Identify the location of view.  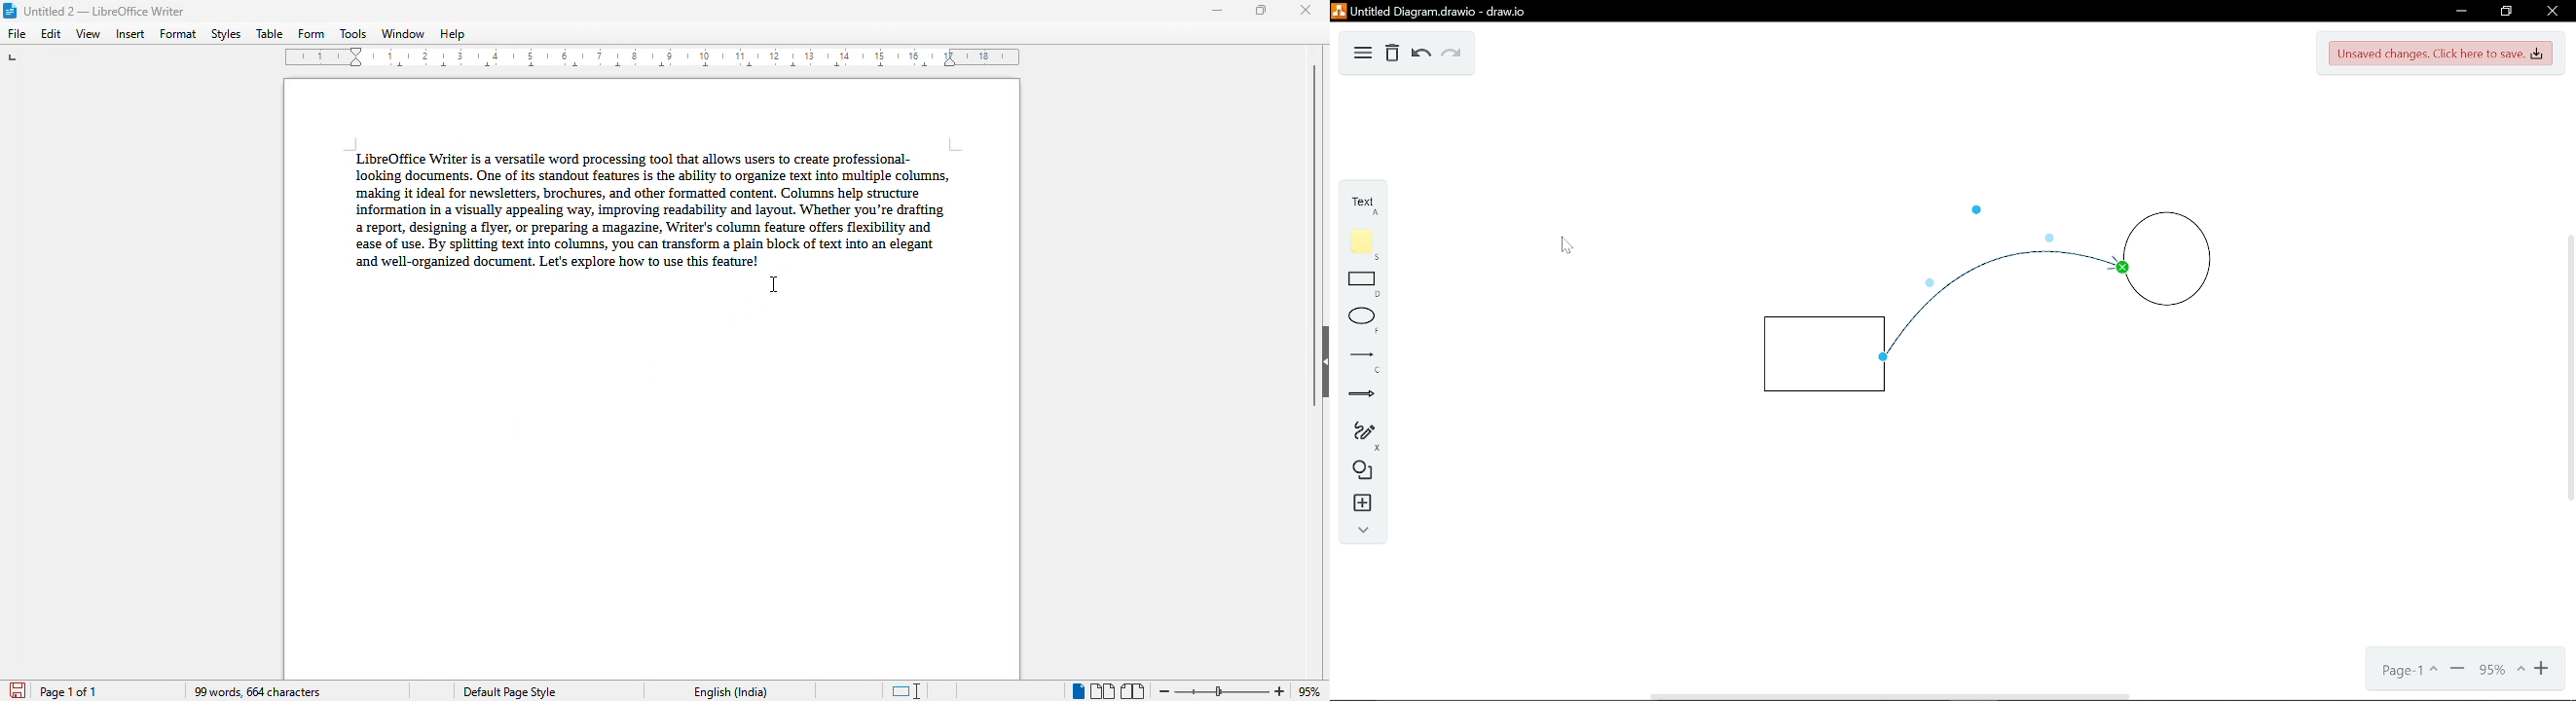
(90, 34).